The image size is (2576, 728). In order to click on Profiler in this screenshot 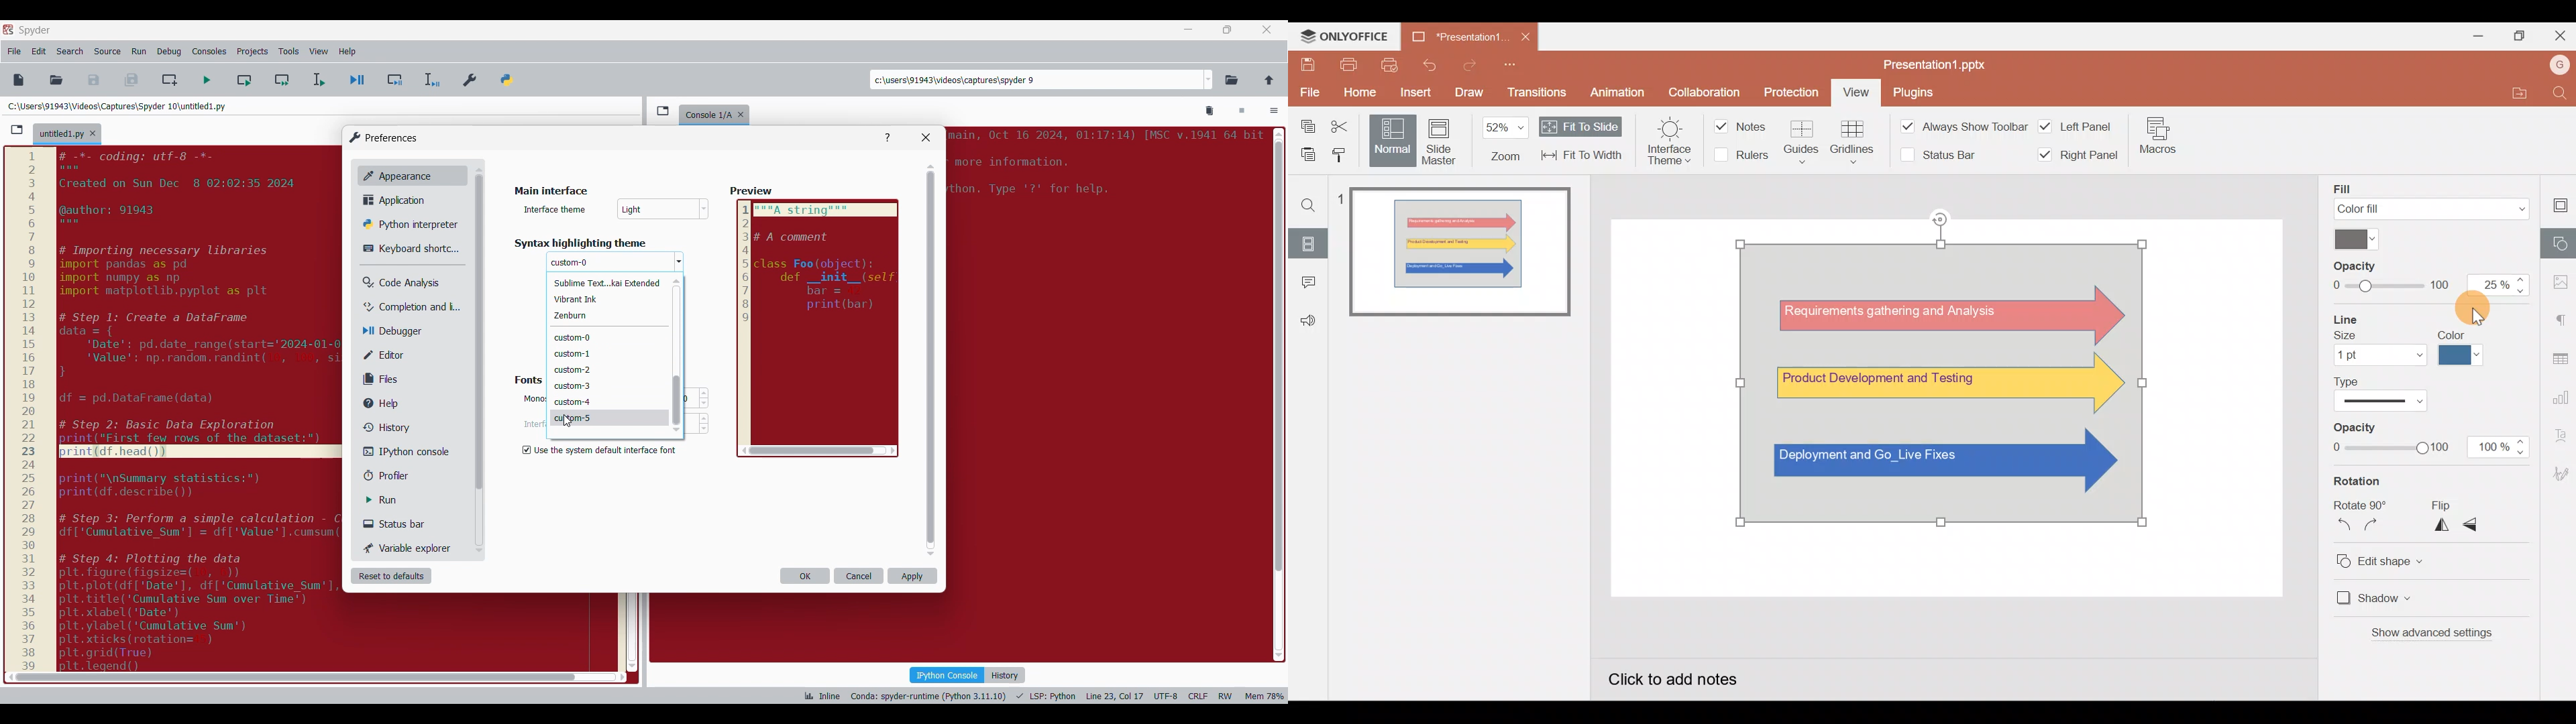, I will do `click(398, 476)`.